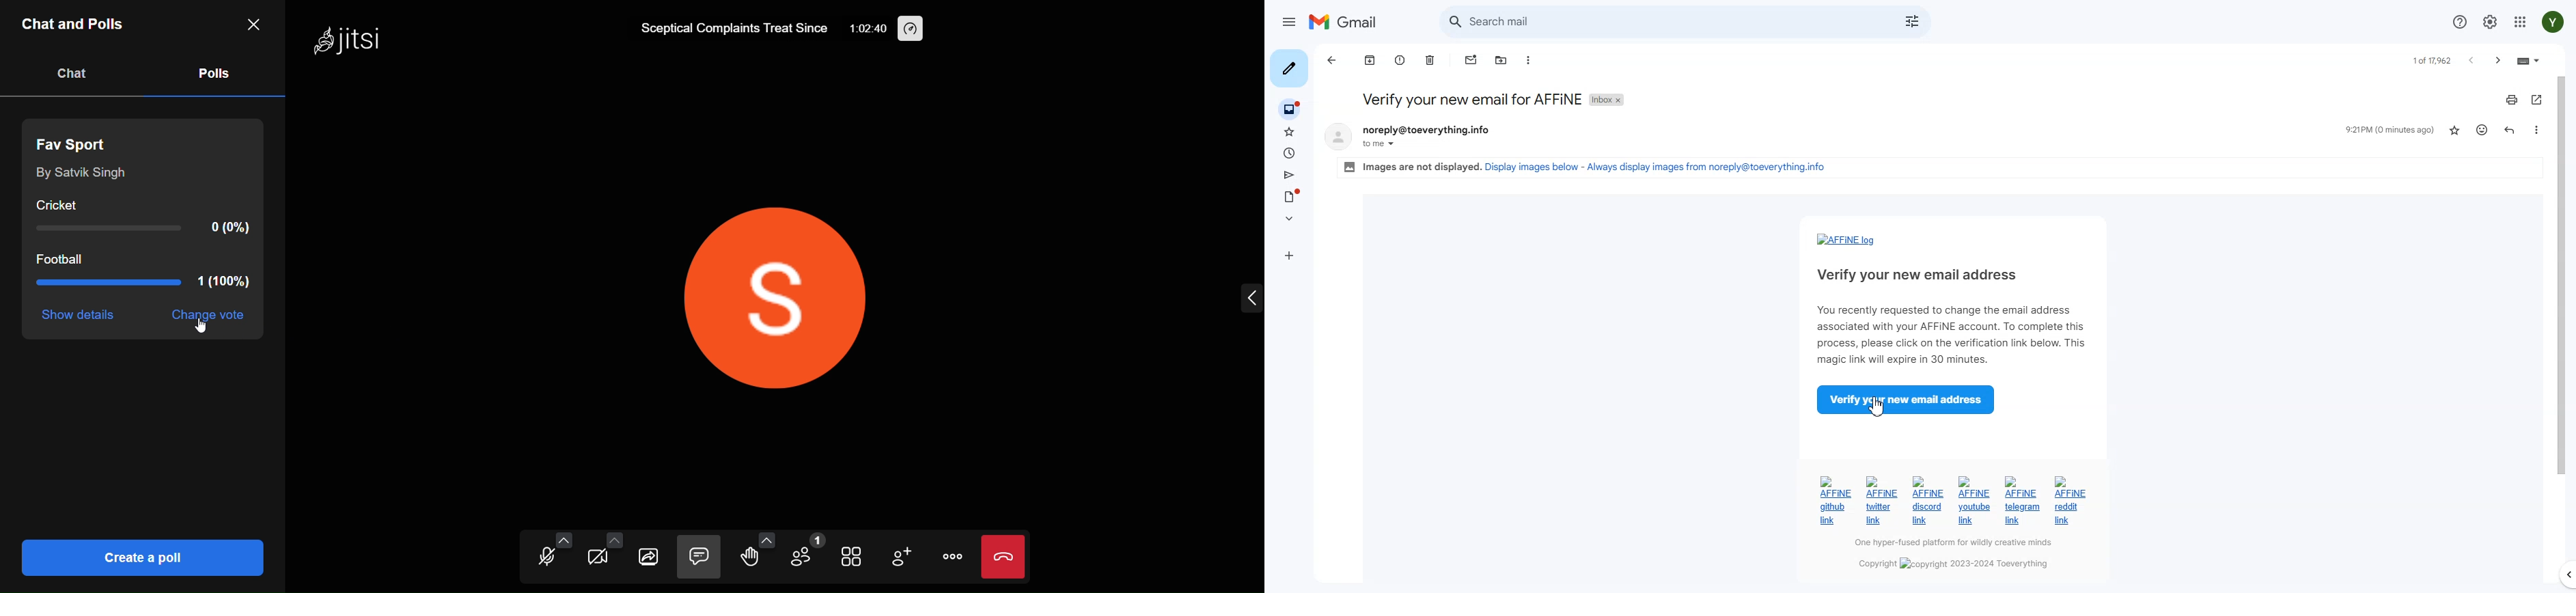 This screenshot has width=2576, height=616. Describe the element at coordinates (785, 290) in the screenshot. I see `display picture` at that location.